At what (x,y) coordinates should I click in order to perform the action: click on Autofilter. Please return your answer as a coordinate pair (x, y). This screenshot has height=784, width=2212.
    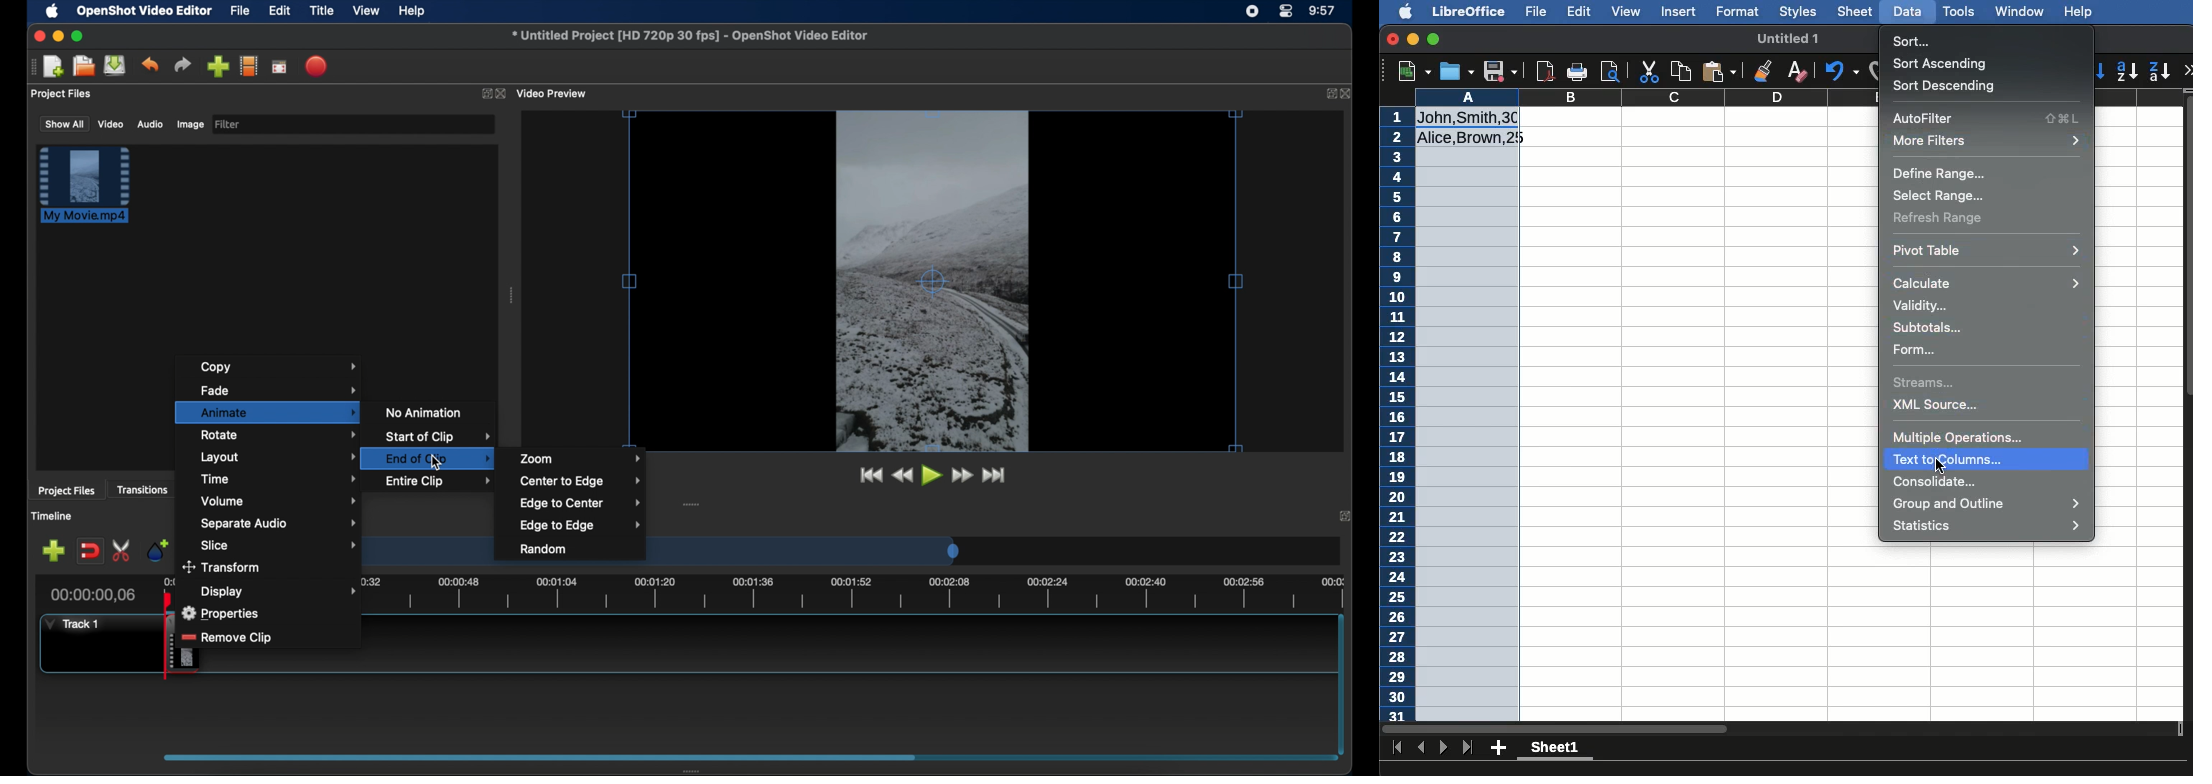
    Looking at the image, I should click on (1987, 117).